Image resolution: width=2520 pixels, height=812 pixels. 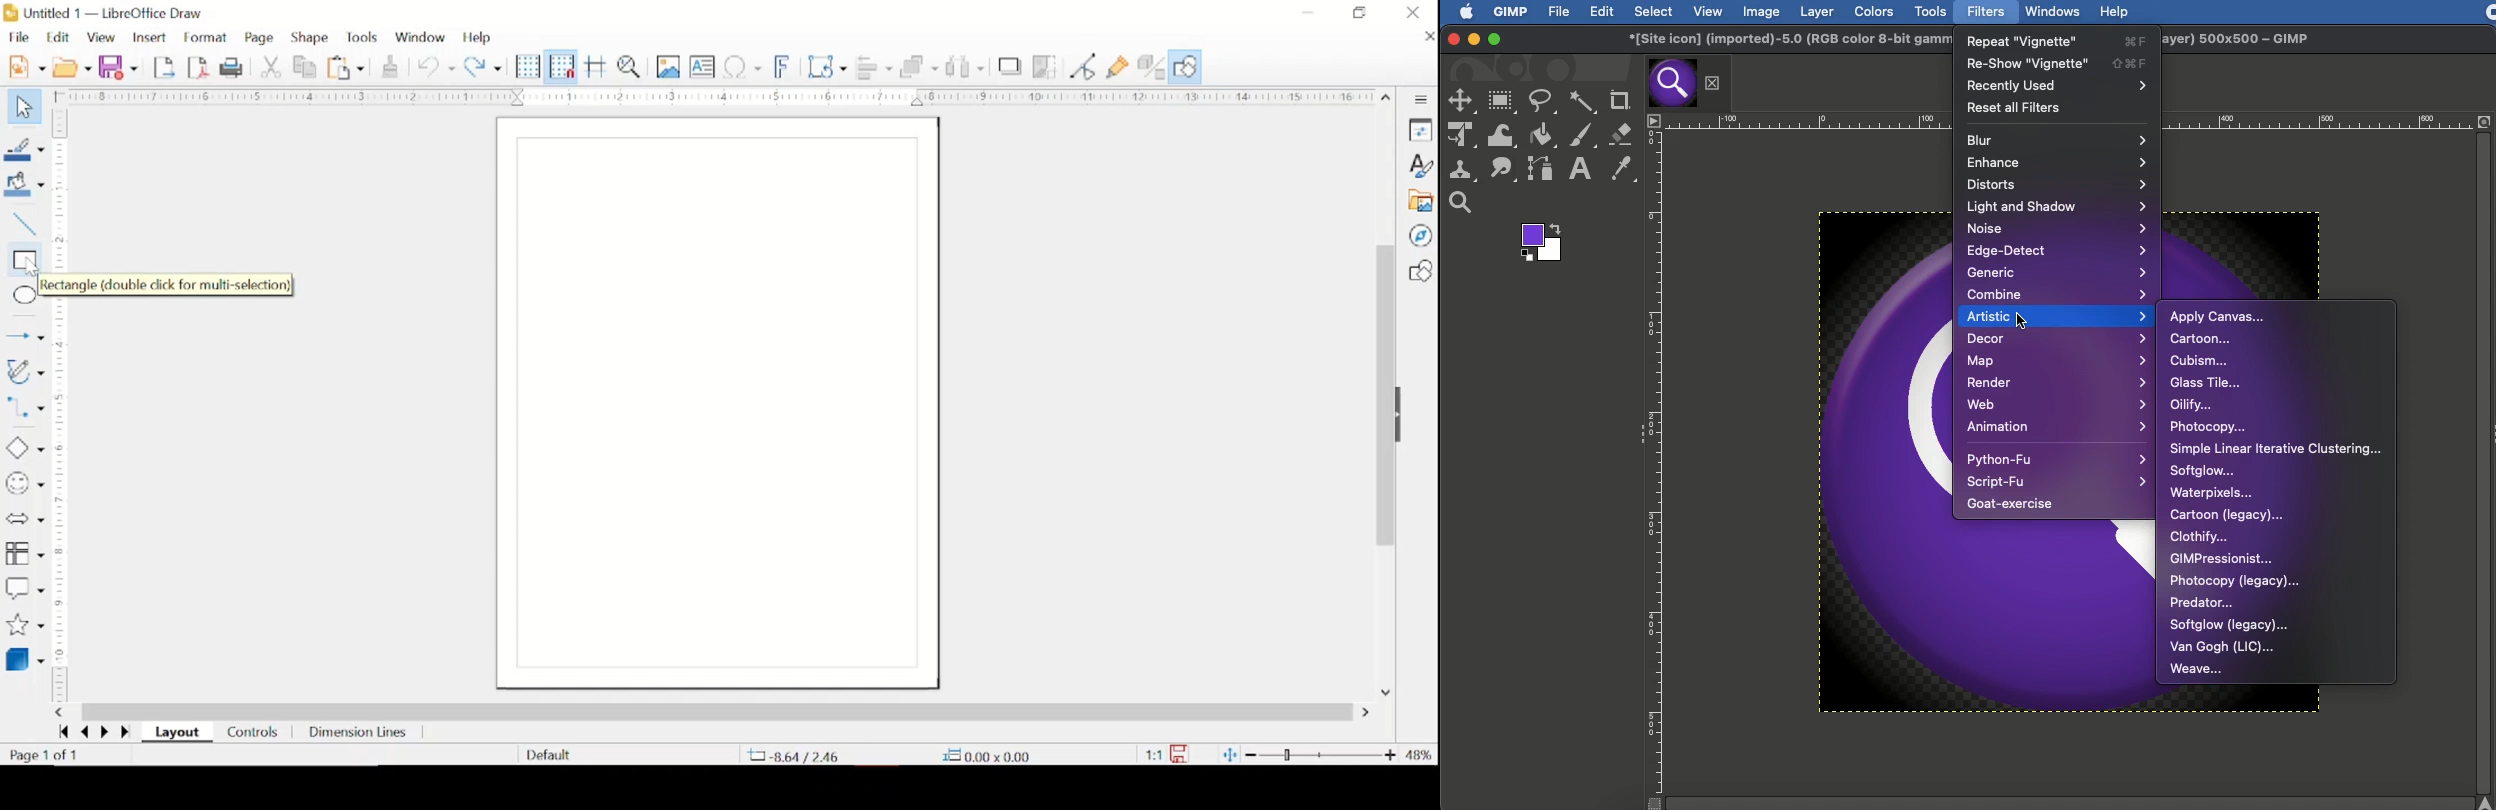 I want to click on Tools, so click(x=1931, y=12).